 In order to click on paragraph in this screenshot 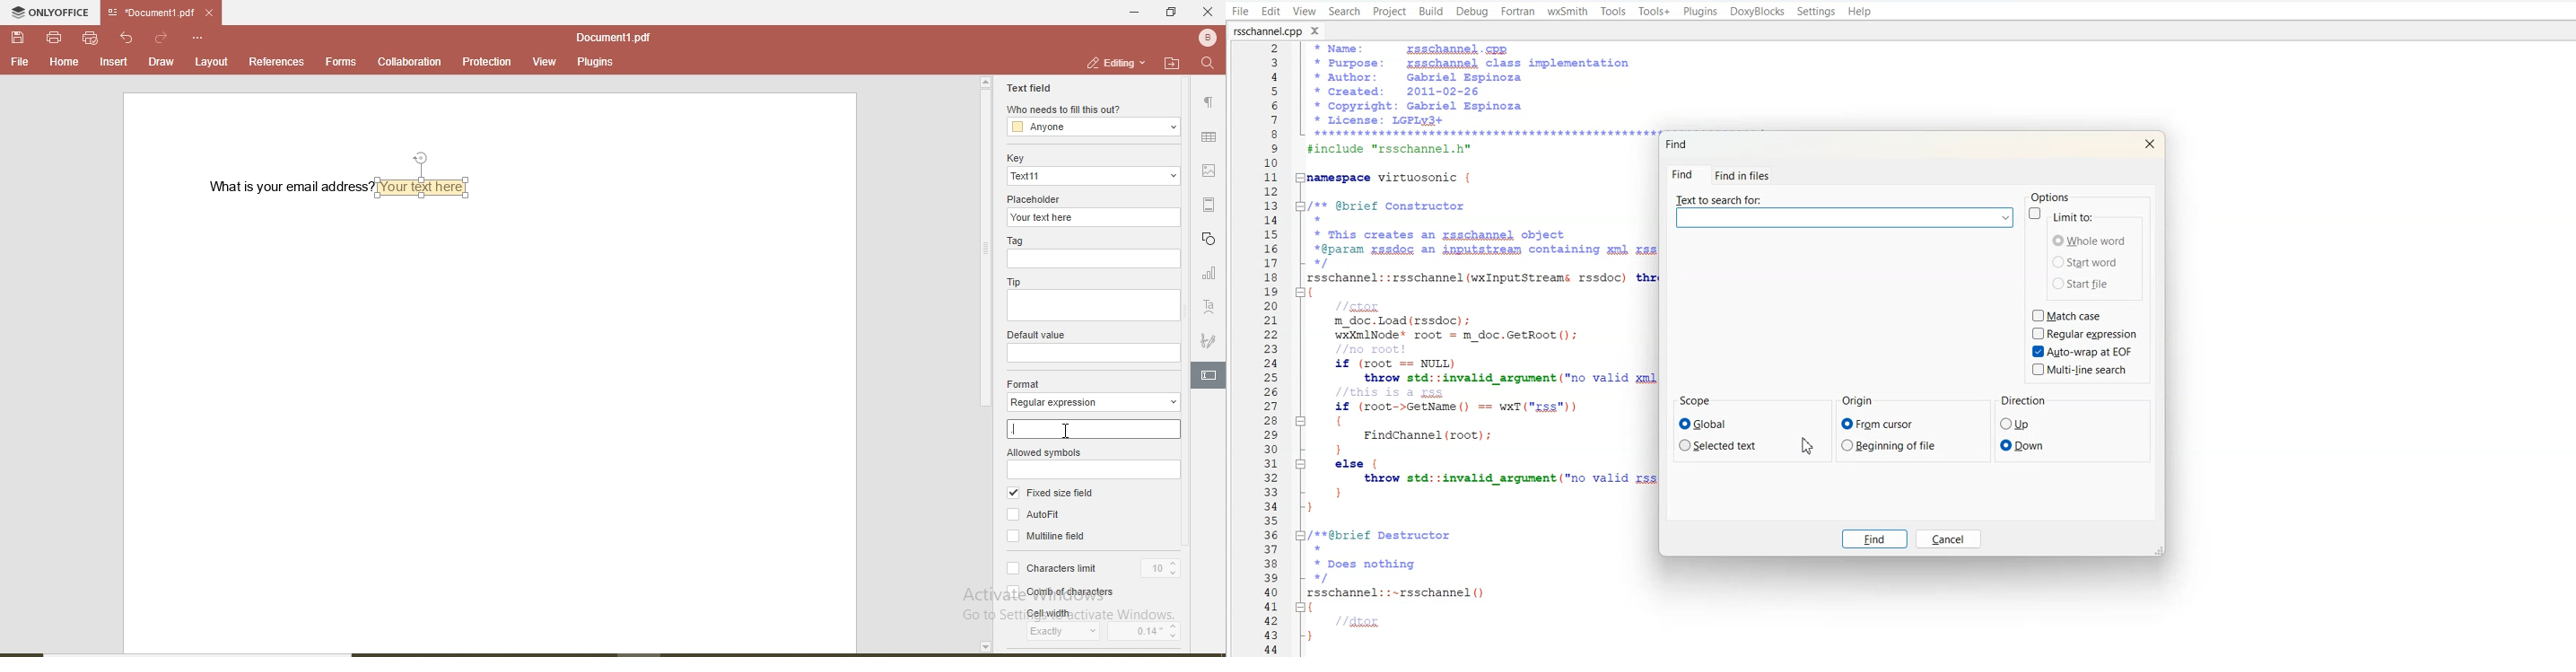, I will do `click(1208, 105)`.